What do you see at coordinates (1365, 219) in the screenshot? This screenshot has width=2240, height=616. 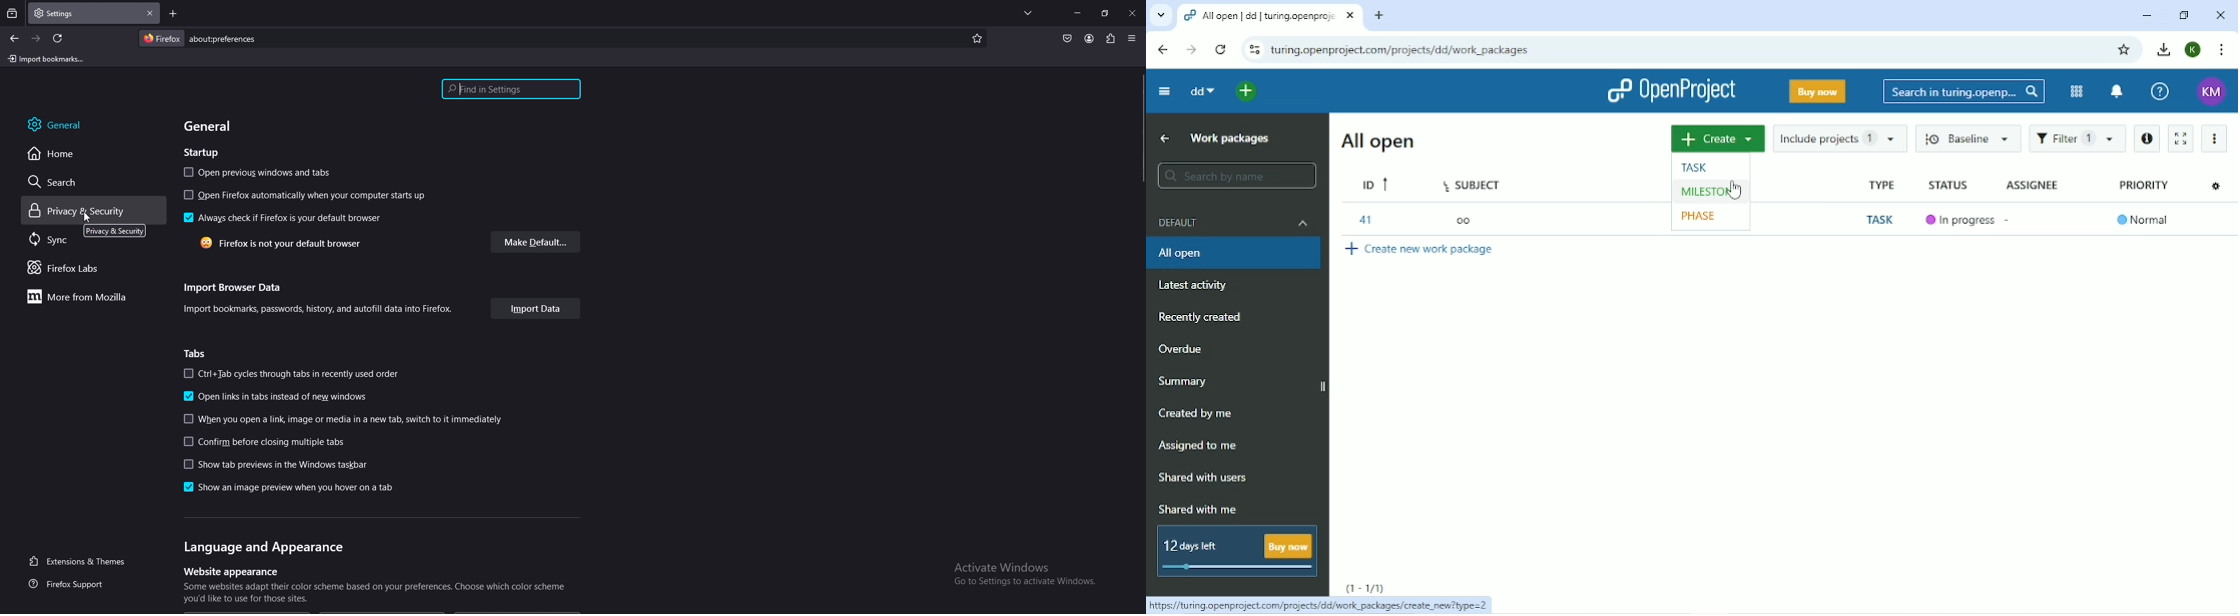 I see `41` at bounding box center [1365, 219].